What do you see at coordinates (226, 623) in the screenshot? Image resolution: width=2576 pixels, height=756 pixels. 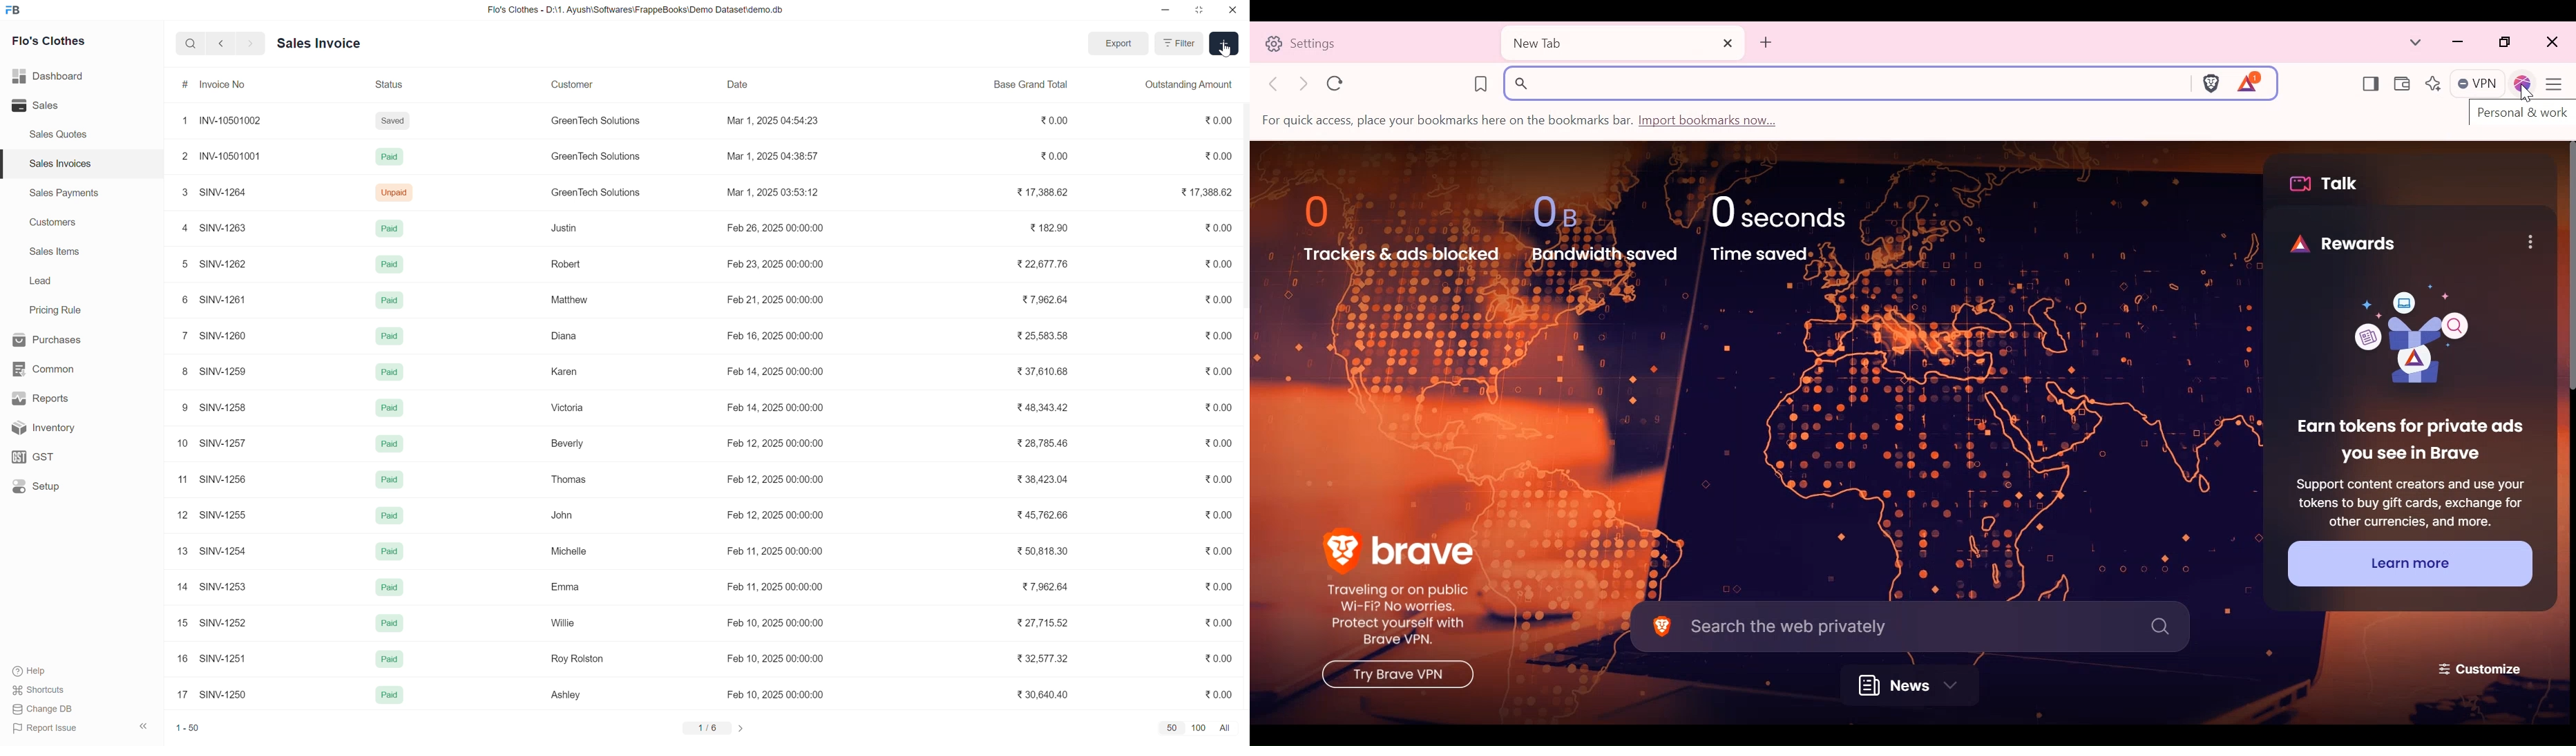 I see `SINV-1252` at bounding box center [226, 623].